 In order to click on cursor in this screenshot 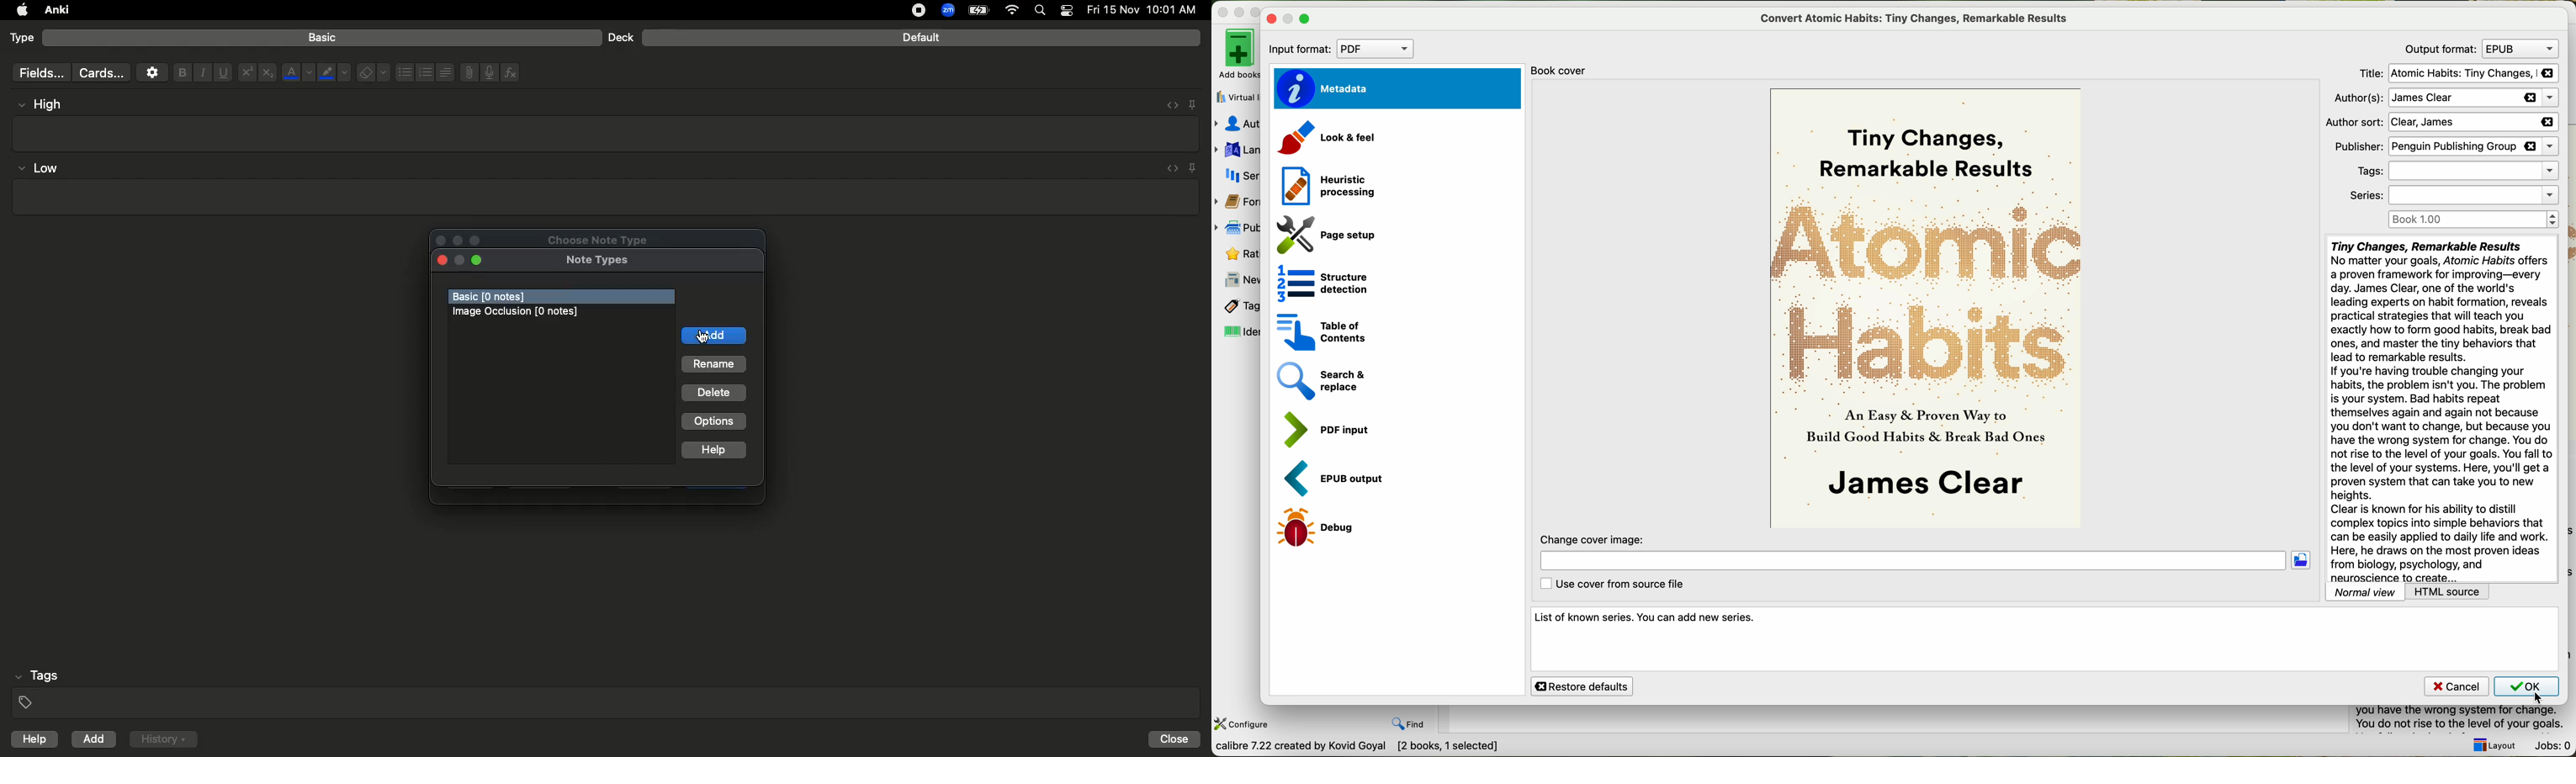, I will do `click(2536, 698)`.